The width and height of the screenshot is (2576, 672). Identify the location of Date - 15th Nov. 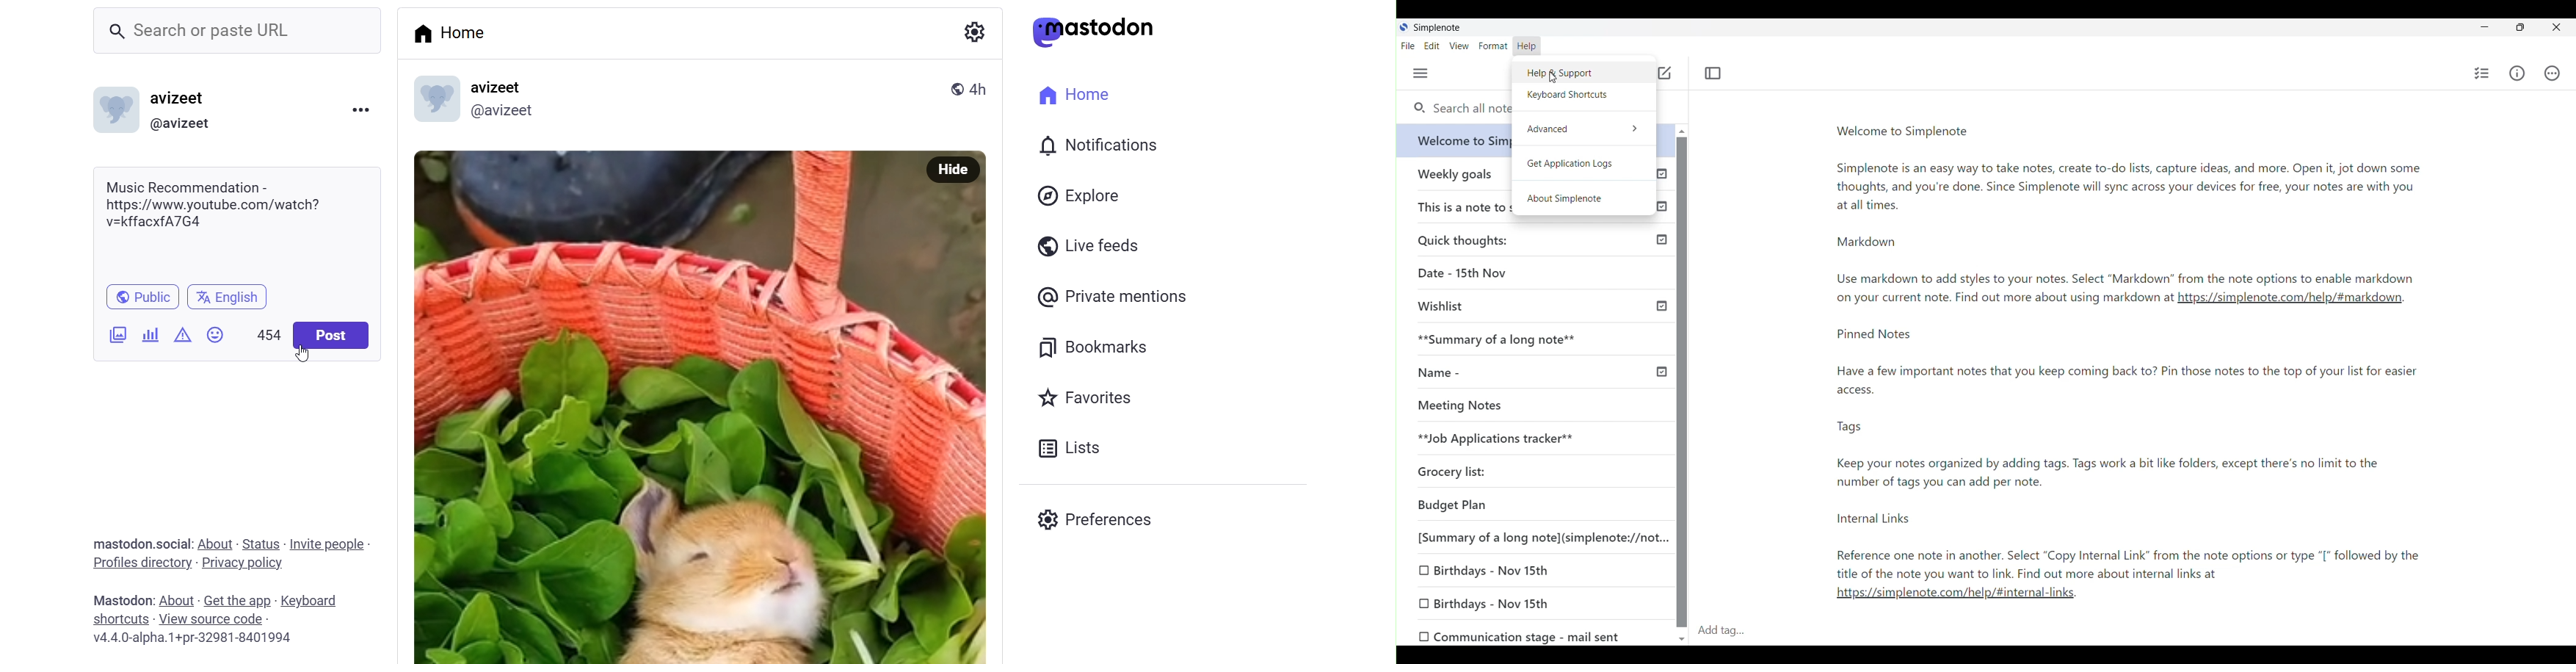
(1453, 273).